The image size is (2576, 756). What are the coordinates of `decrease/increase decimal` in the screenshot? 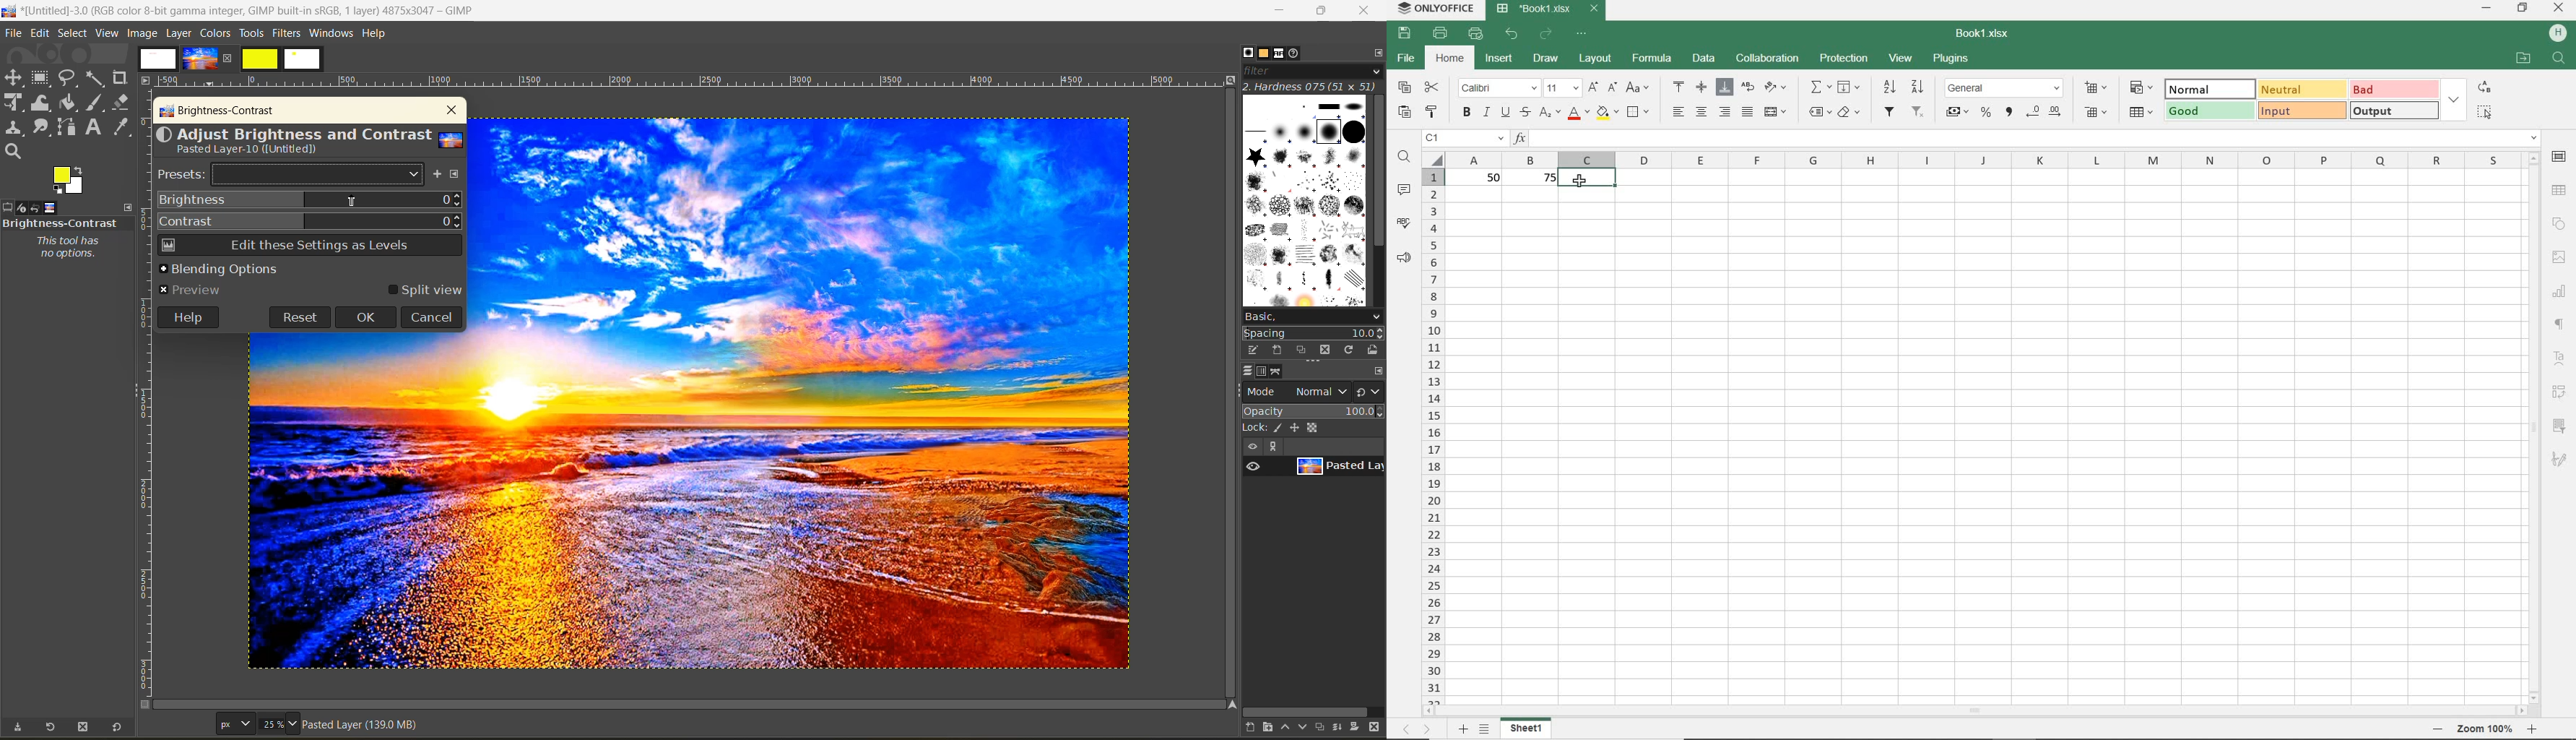 It's located at (2046, 112).